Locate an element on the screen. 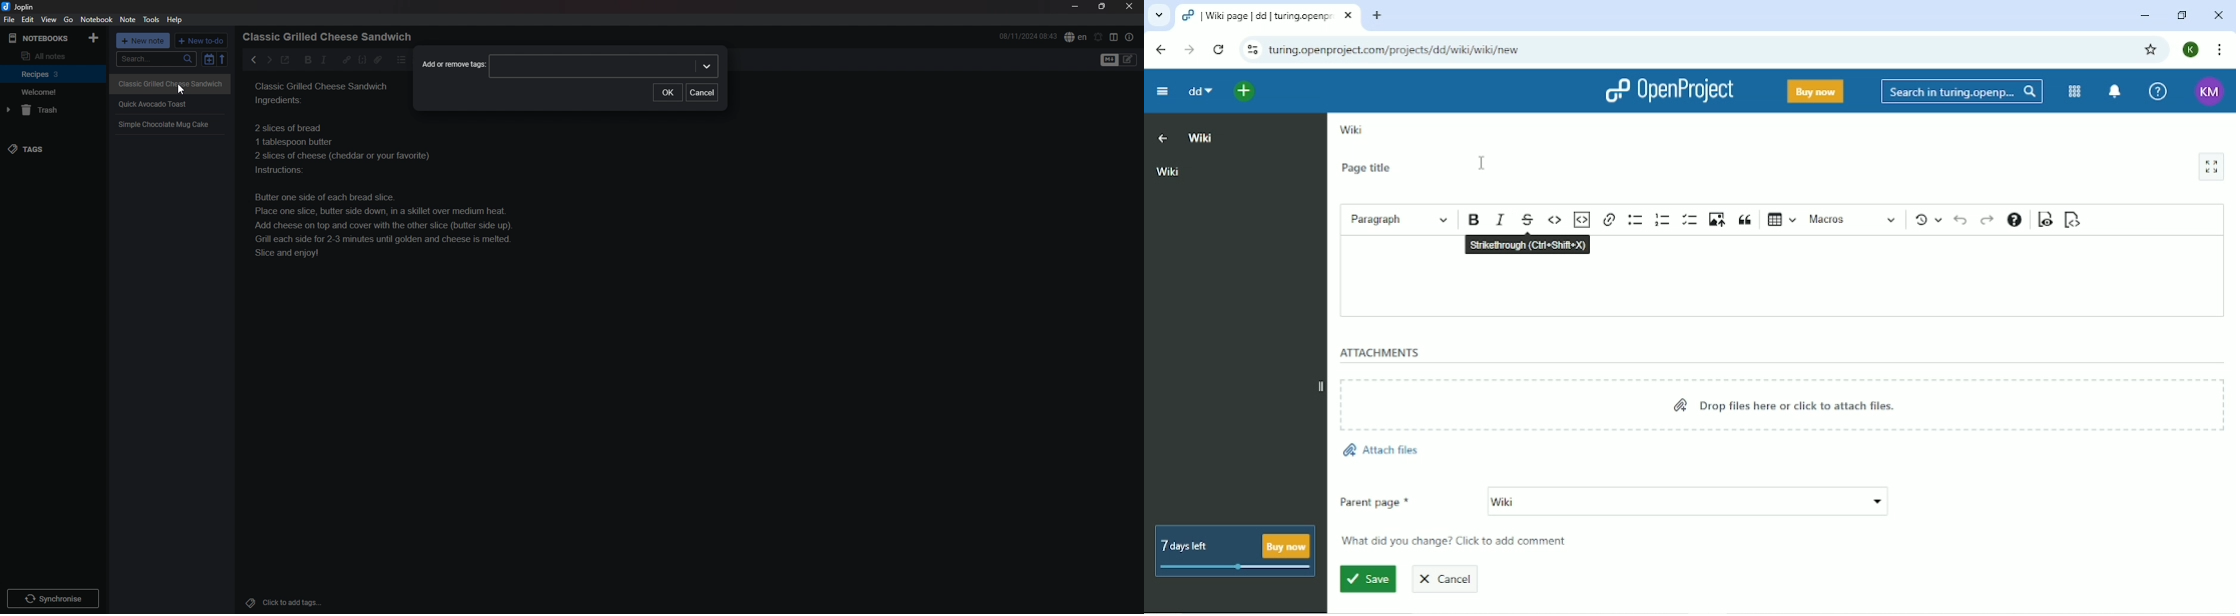 The width and height of the screenshot is (2240, 616). Bookmark this tab is located at coordinates (2151, 51).